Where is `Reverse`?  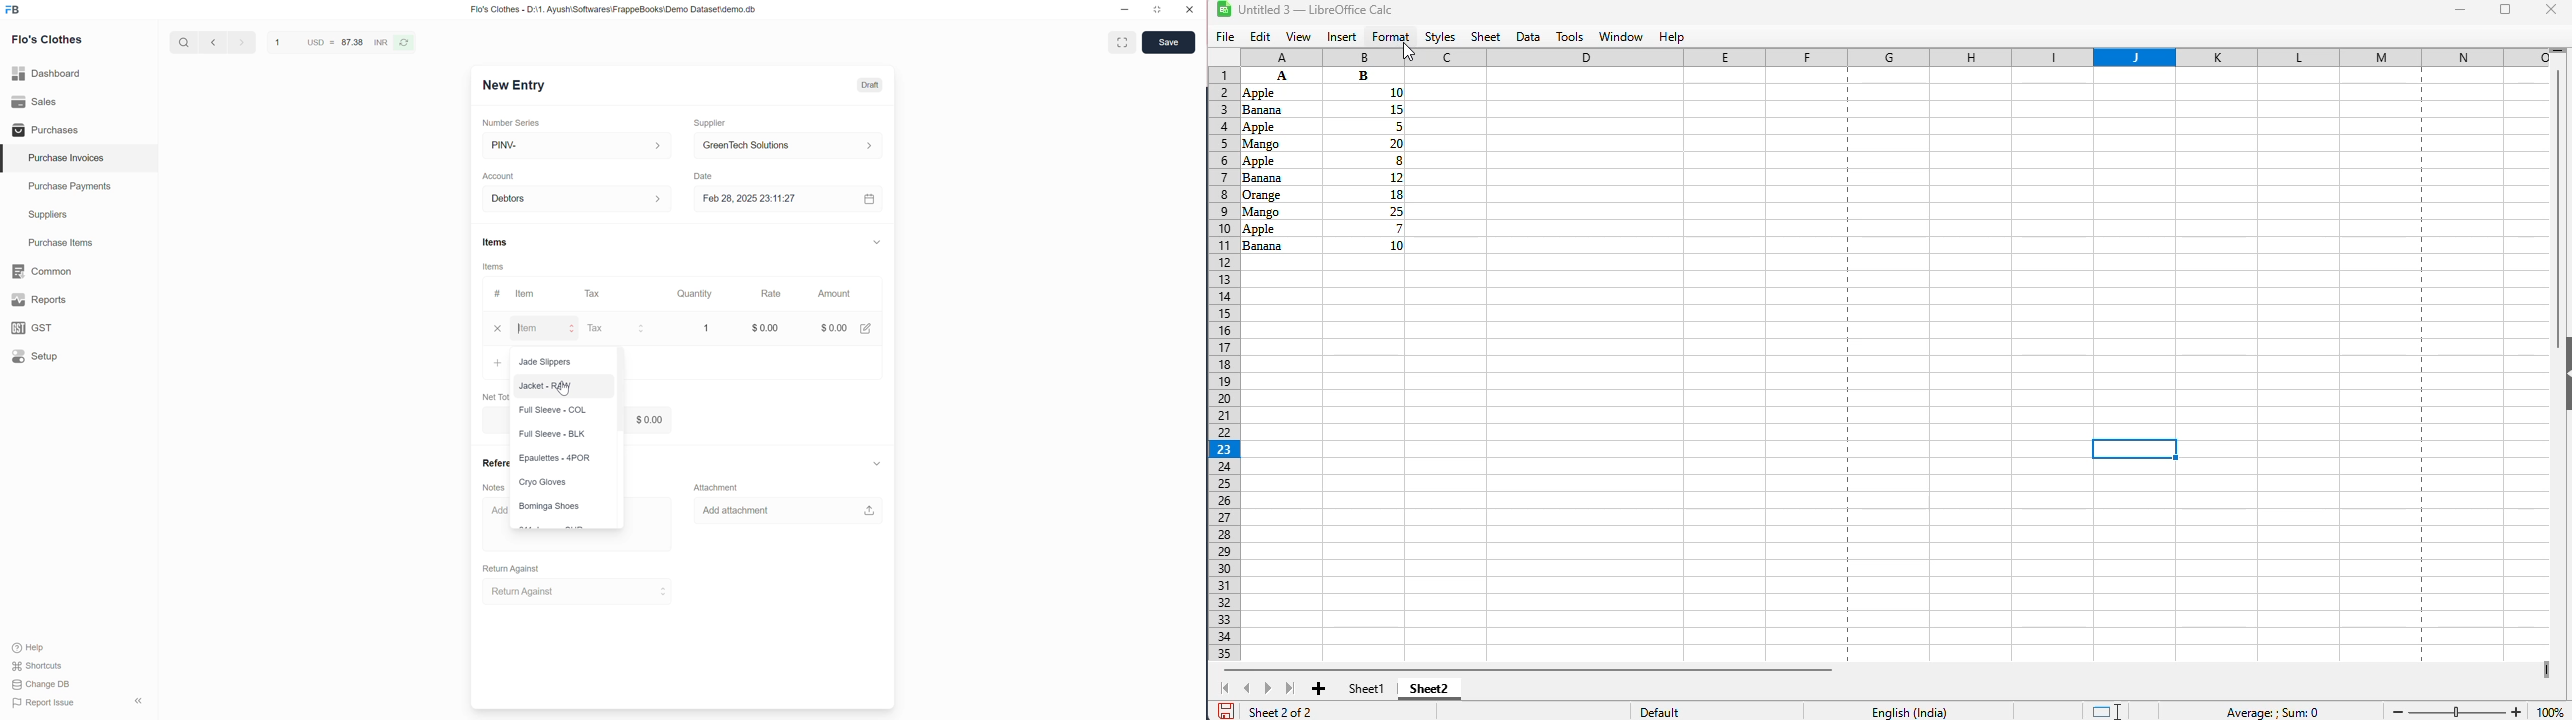
Reverse is located at coordinates (403, 42).